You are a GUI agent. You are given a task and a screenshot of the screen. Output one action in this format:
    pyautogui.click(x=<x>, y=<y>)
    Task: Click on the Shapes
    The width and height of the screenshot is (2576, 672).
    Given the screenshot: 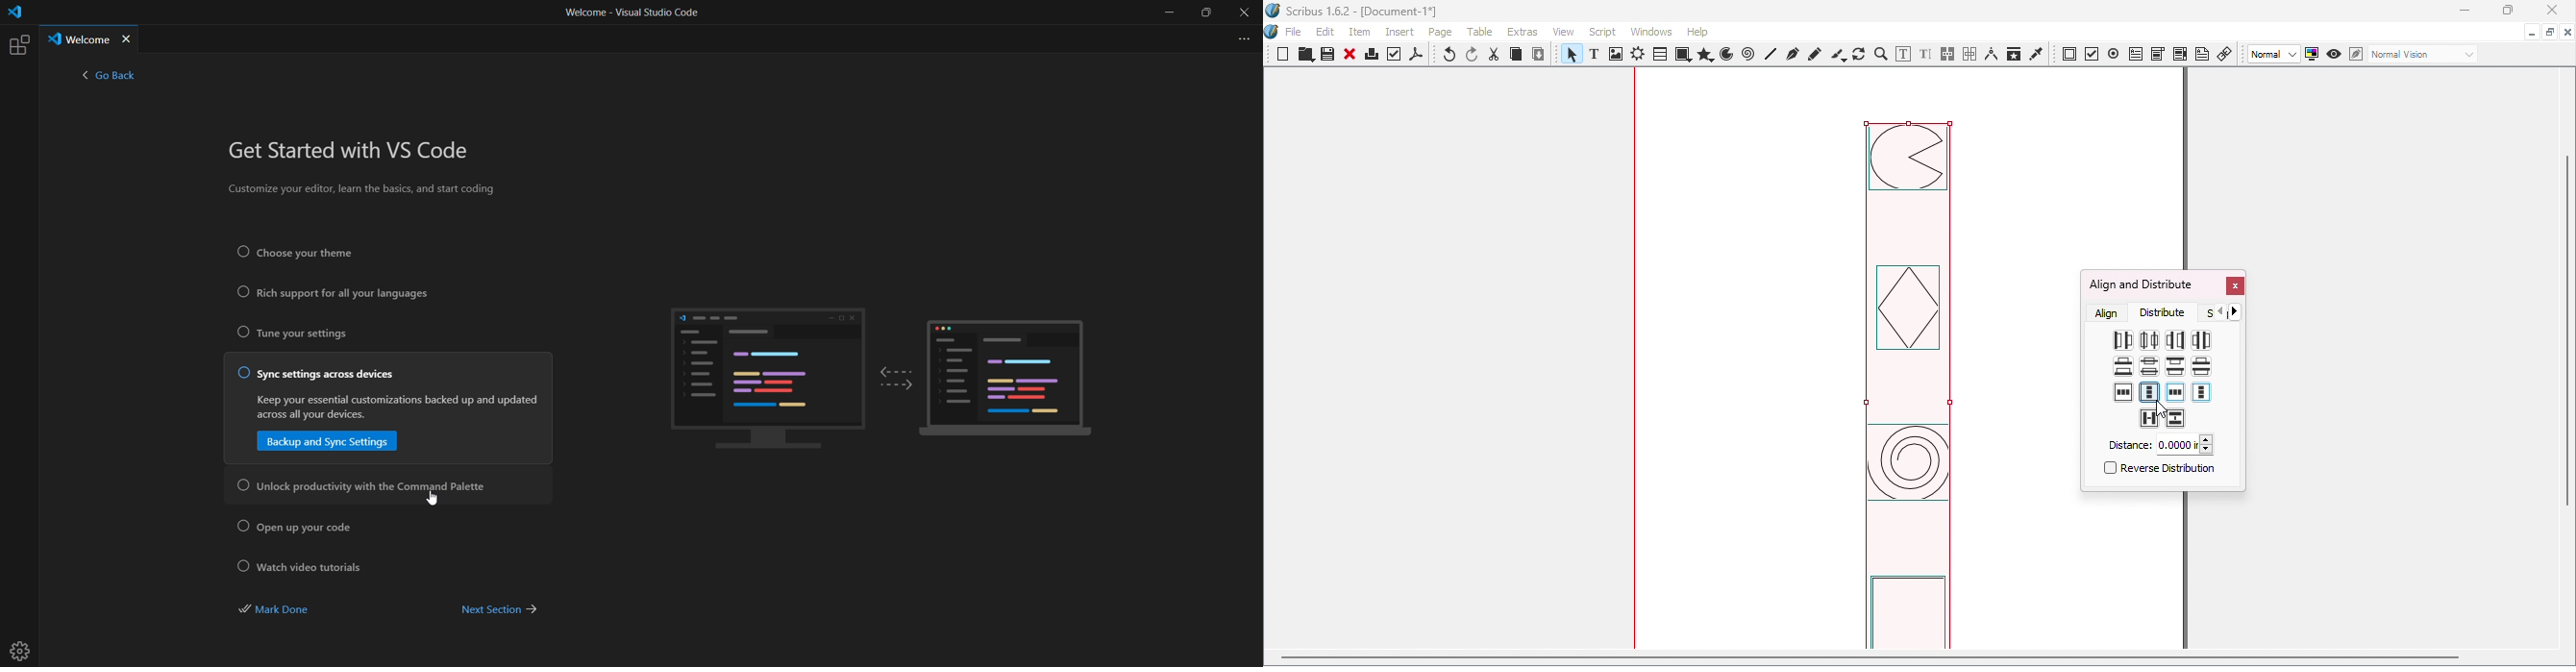 What is the action you would take?
    pyautogui.click(x=1682, y=55)
    